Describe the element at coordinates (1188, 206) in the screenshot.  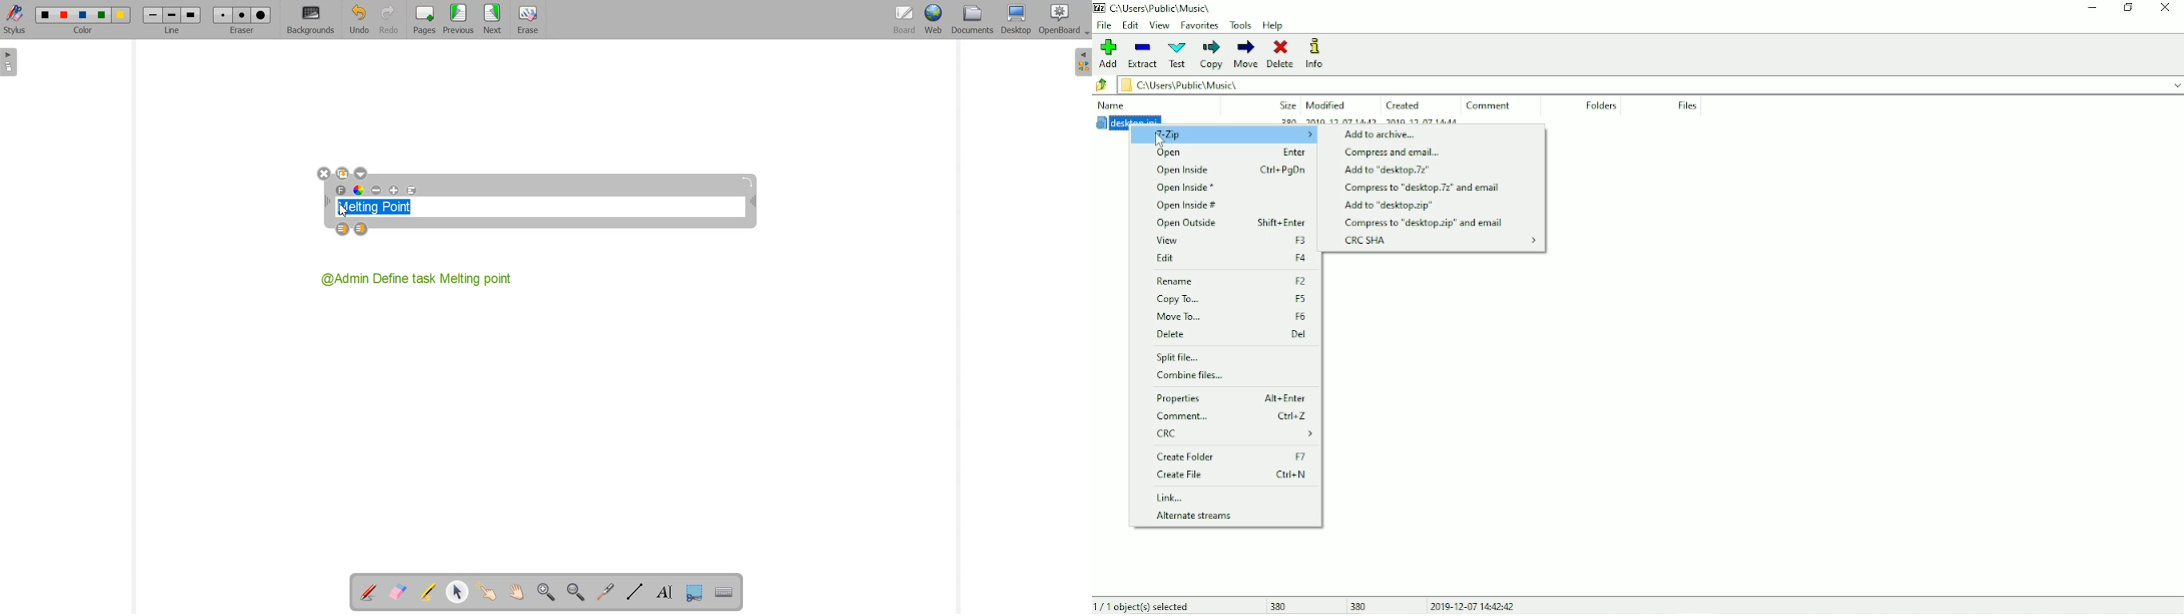
I see `Open Inside #` at that location.